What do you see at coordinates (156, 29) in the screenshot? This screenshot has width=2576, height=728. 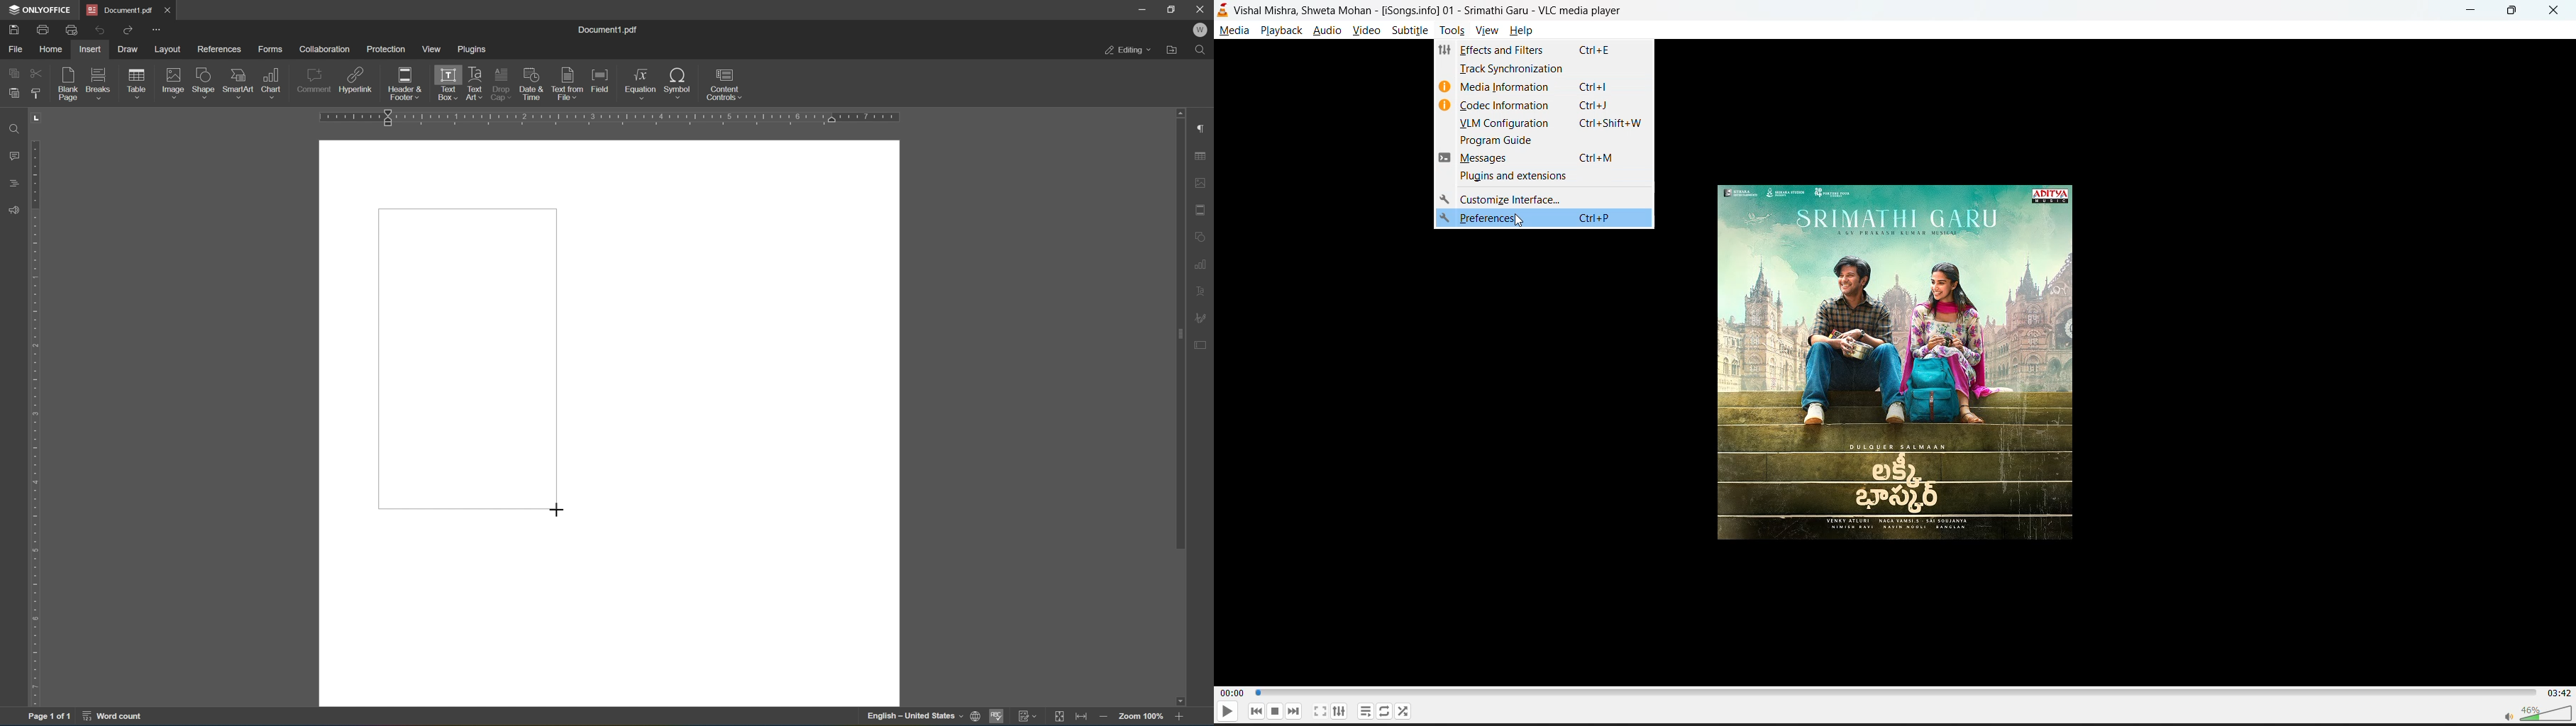 I see `More` at bounding box center [156, 29].